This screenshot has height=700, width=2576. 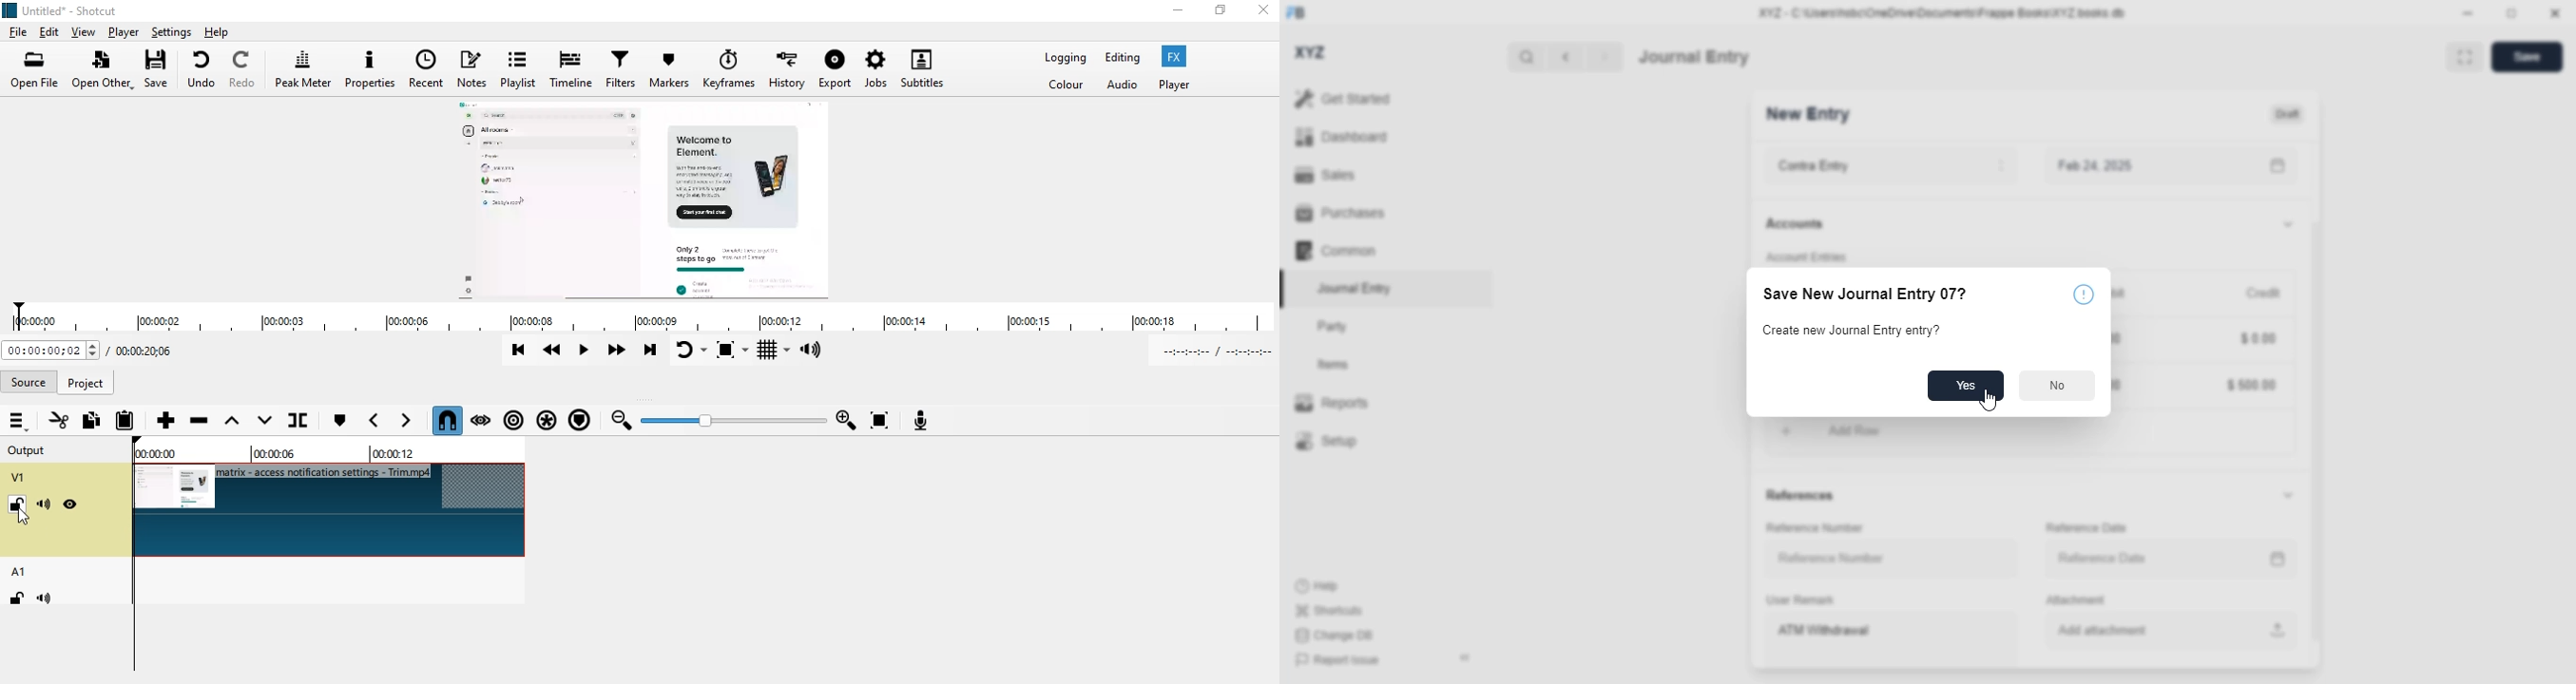 What do you see at coordinates (585, 351) in the screenshot?
I see `Toggle play or pause` at bounding box center [585, 351].